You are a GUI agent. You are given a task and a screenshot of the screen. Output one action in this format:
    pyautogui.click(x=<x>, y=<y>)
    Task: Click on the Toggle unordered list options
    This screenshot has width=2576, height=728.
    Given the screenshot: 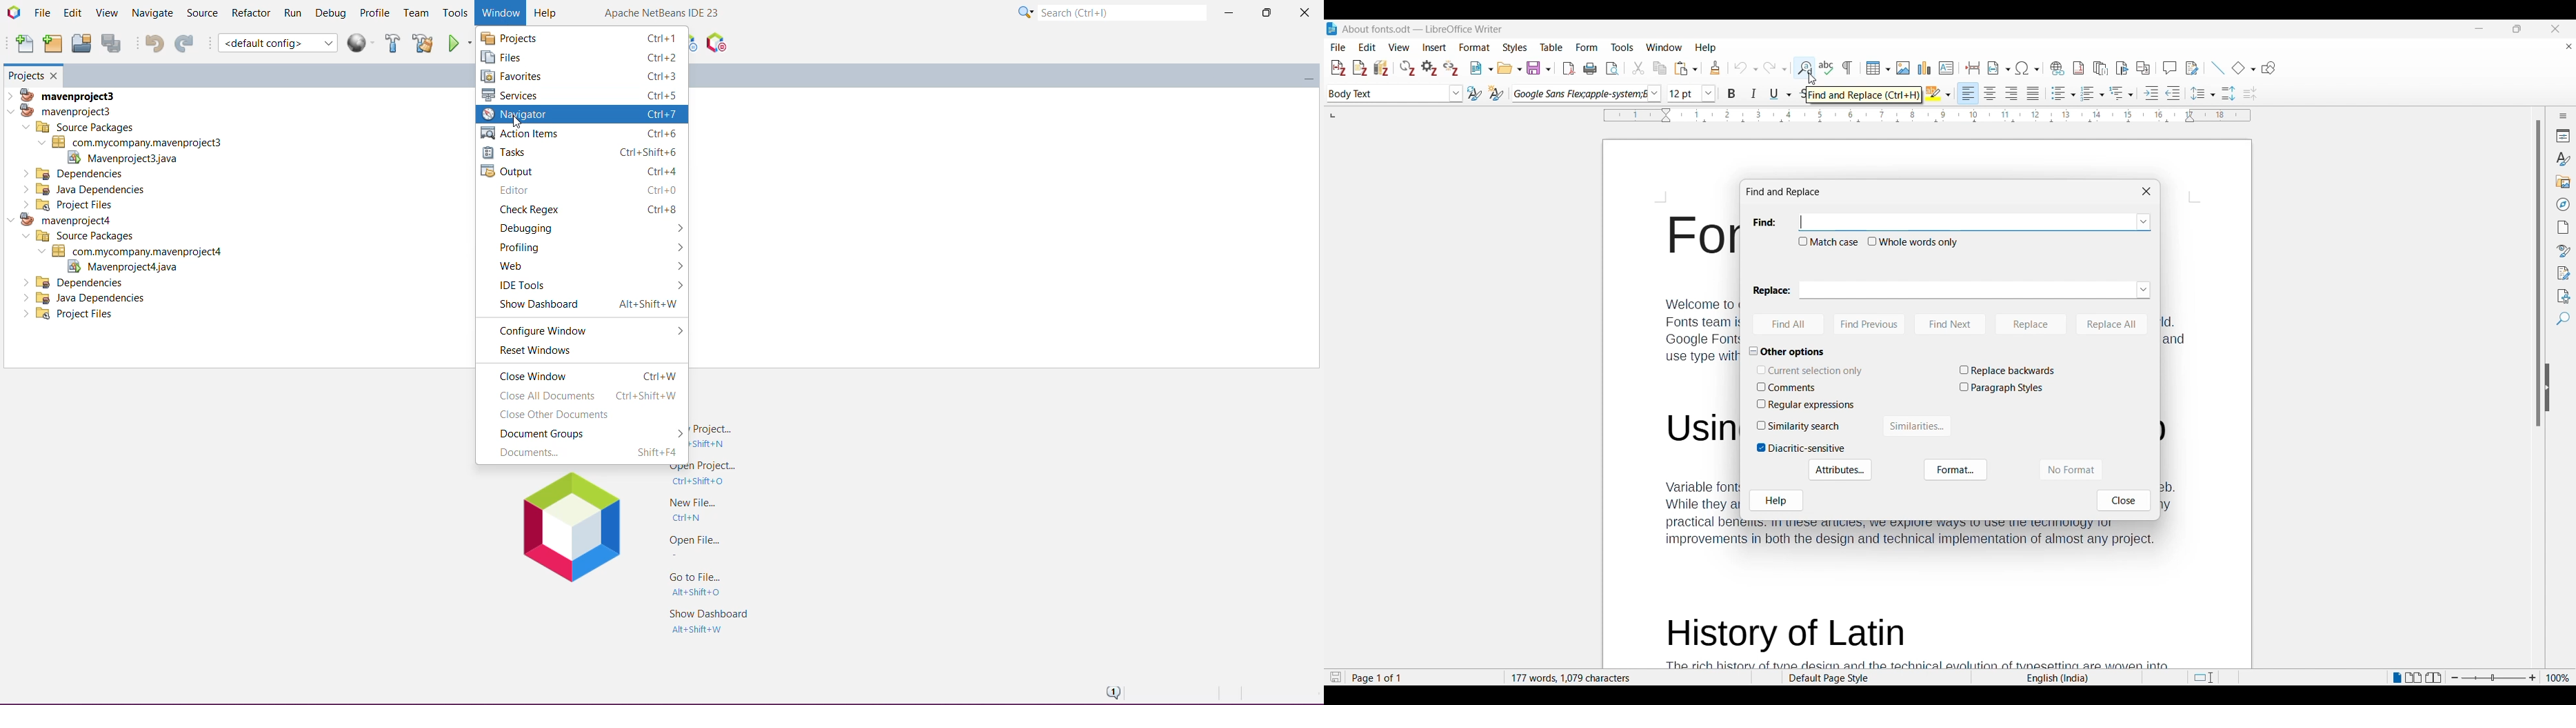 What is the action you would take?
    pyautogui.click(x=2063, y=93)
    